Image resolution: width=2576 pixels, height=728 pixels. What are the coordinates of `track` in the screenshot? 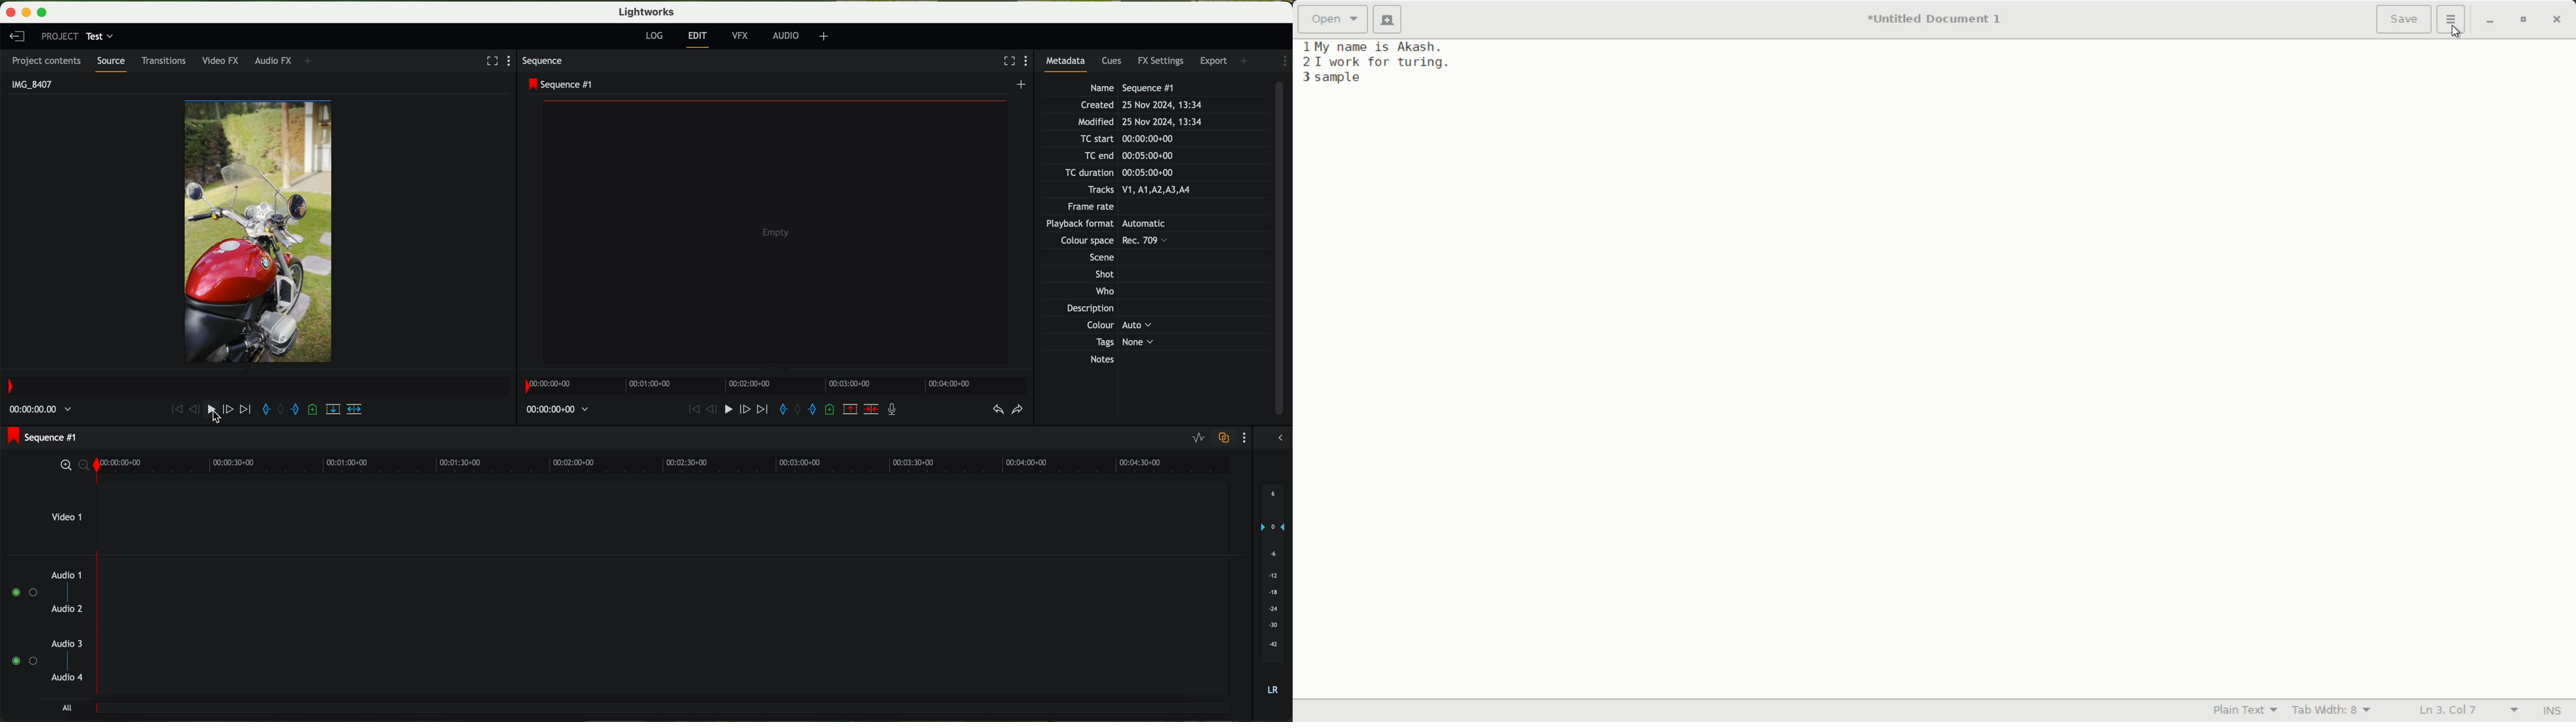 It's located at (666, 662).